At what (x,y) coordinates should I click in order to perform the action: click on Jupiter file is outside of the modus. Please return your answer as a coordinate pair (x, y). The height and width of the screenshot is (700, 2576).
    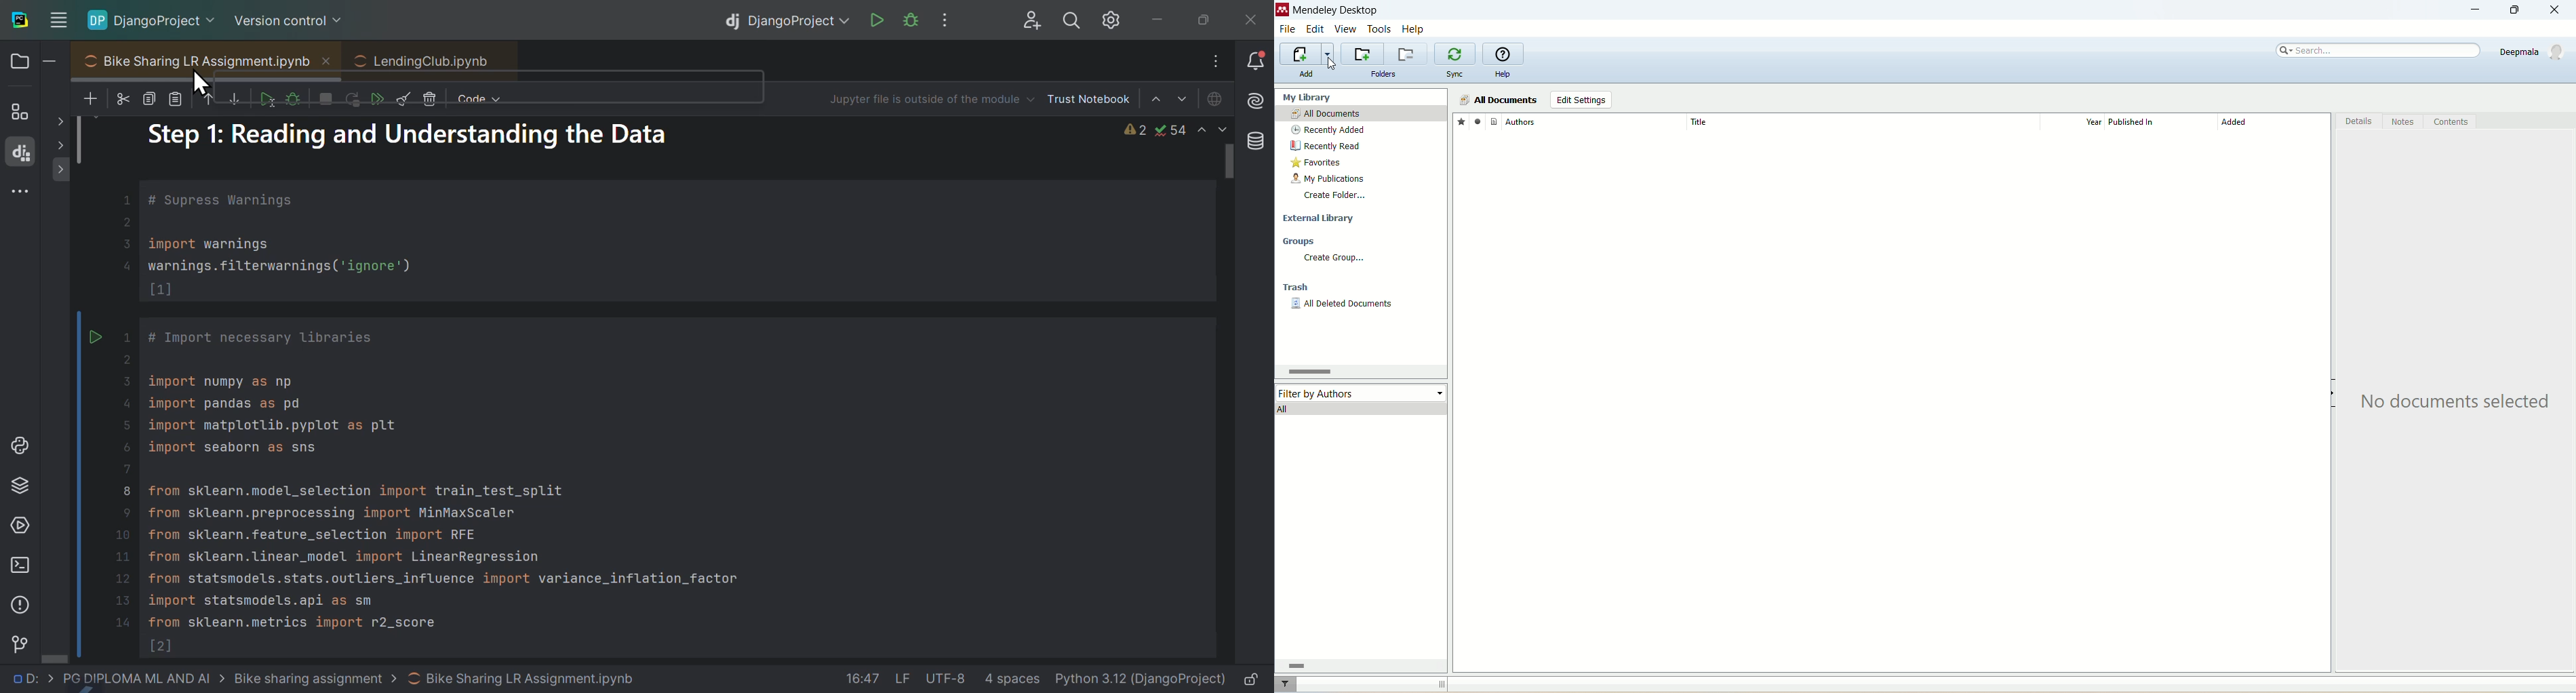
    Looking at the image, I should click on (920, 101).